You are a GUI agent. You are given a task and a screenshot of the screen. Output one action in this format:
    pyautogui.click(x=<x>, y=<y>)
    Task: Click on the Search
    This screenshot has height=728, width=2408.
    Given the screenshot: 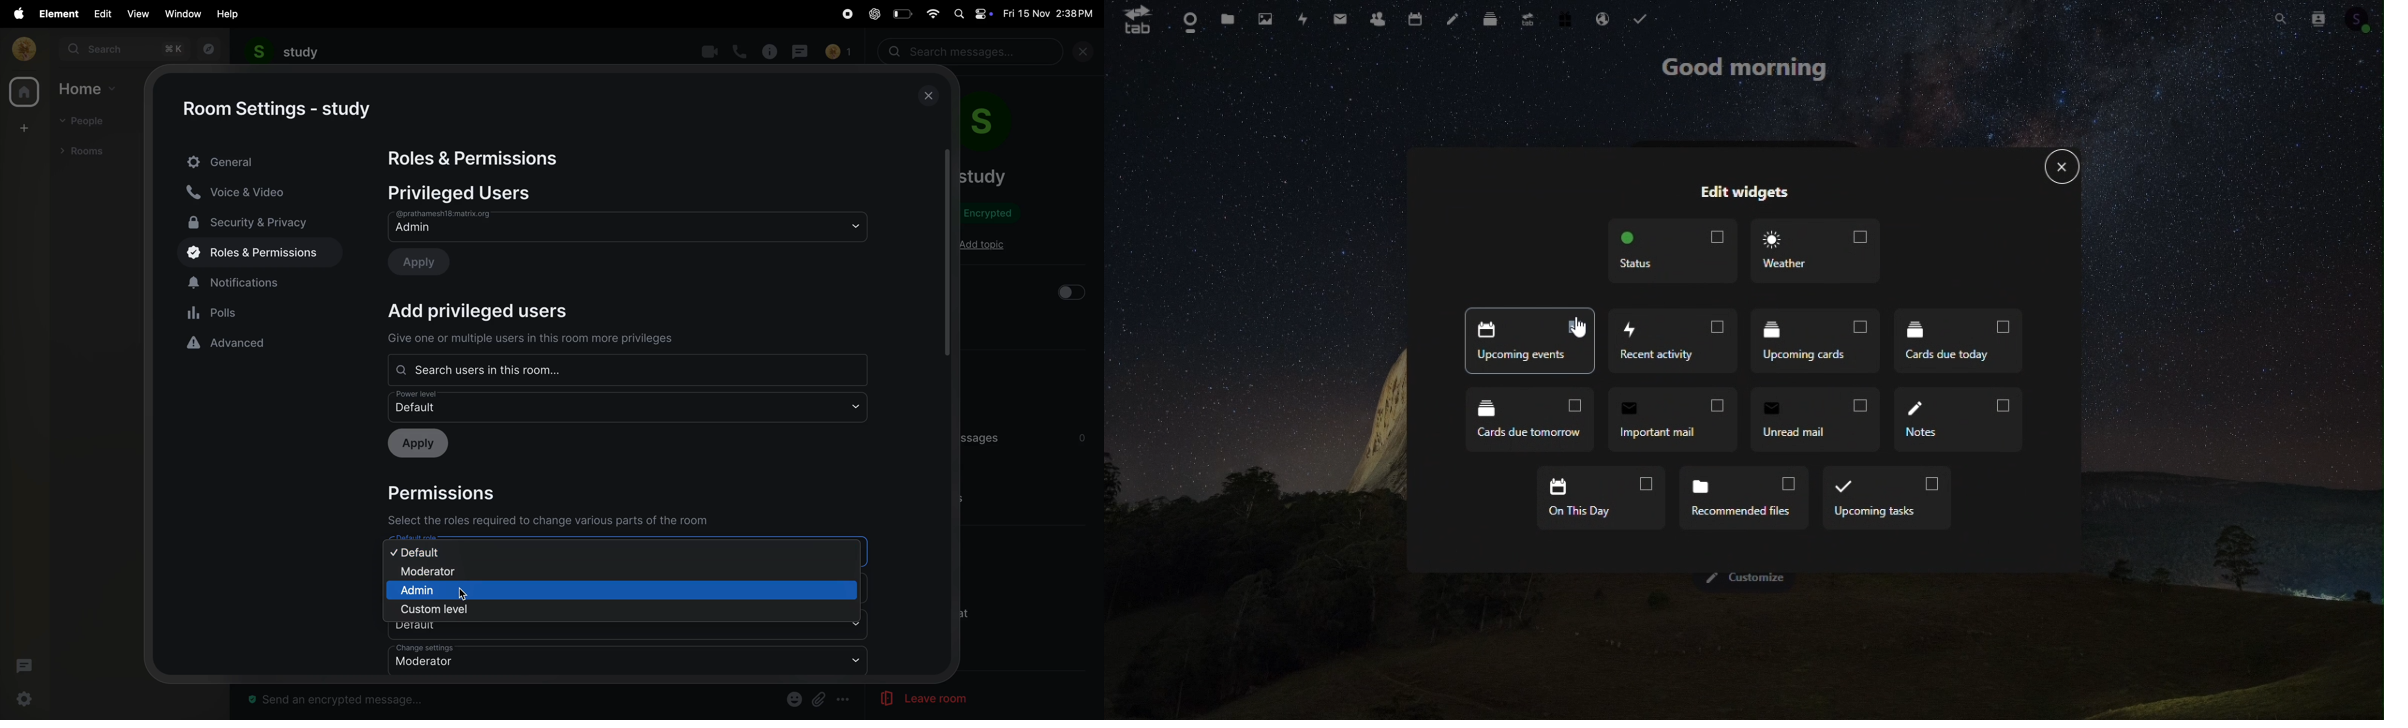 What is the action you would take?
    pyautogui.click(x=2282, y=19)
    